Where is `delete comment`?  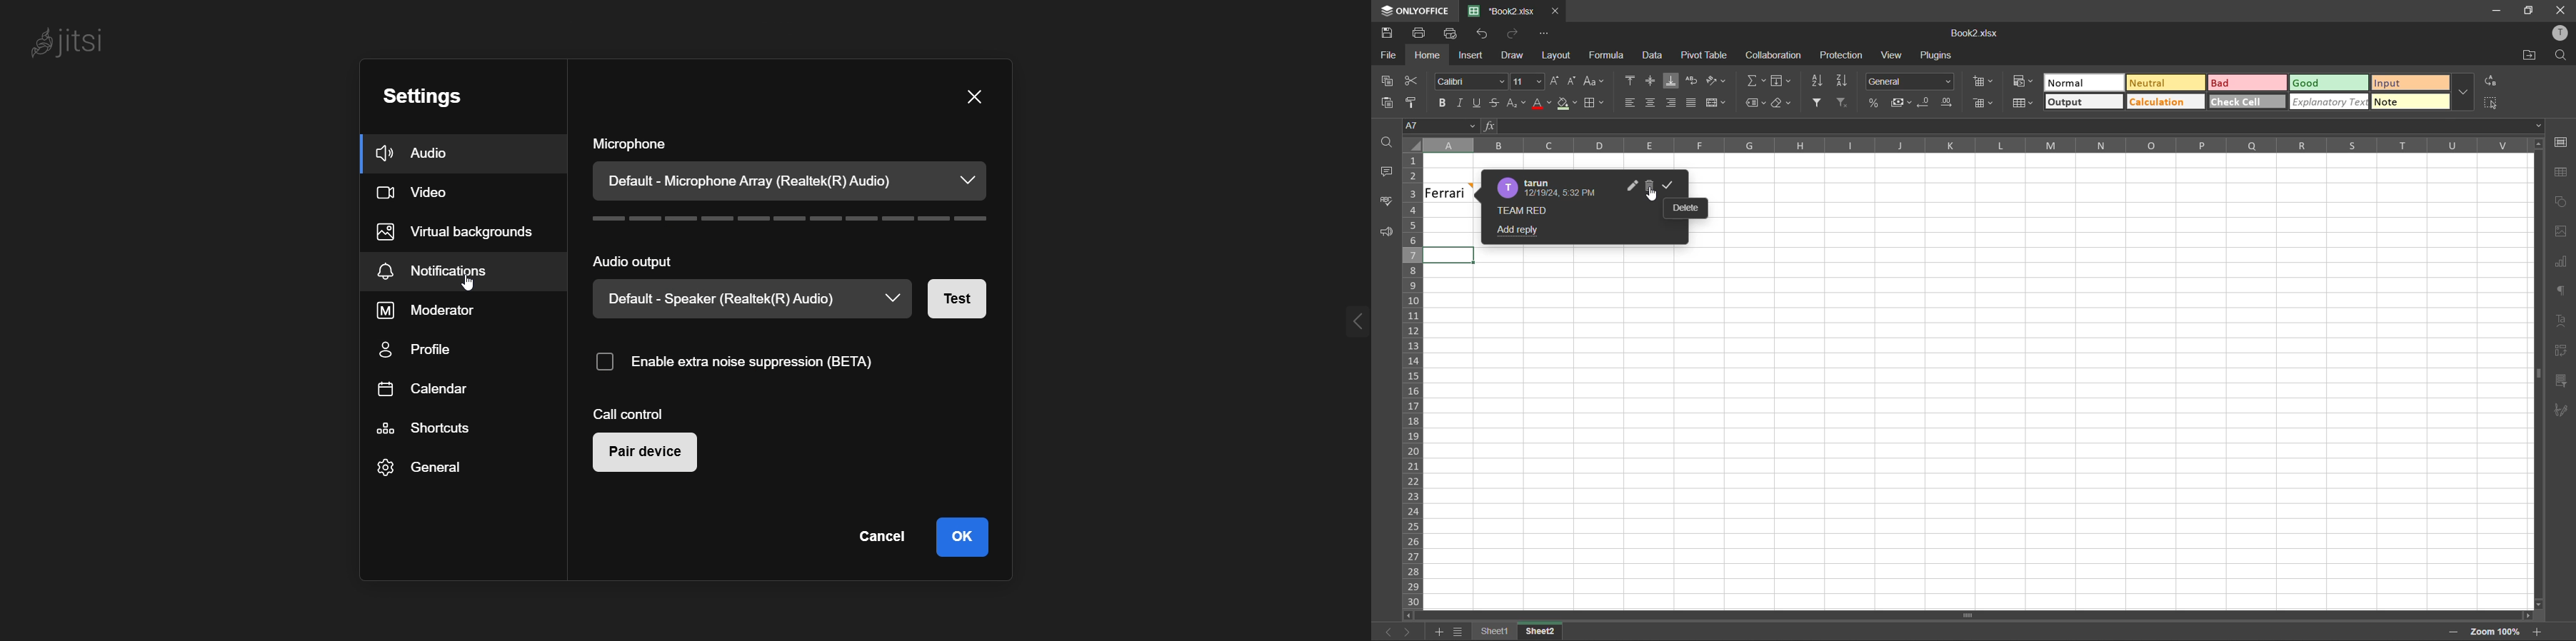 delete comment is located at coordinates (1653, 186).